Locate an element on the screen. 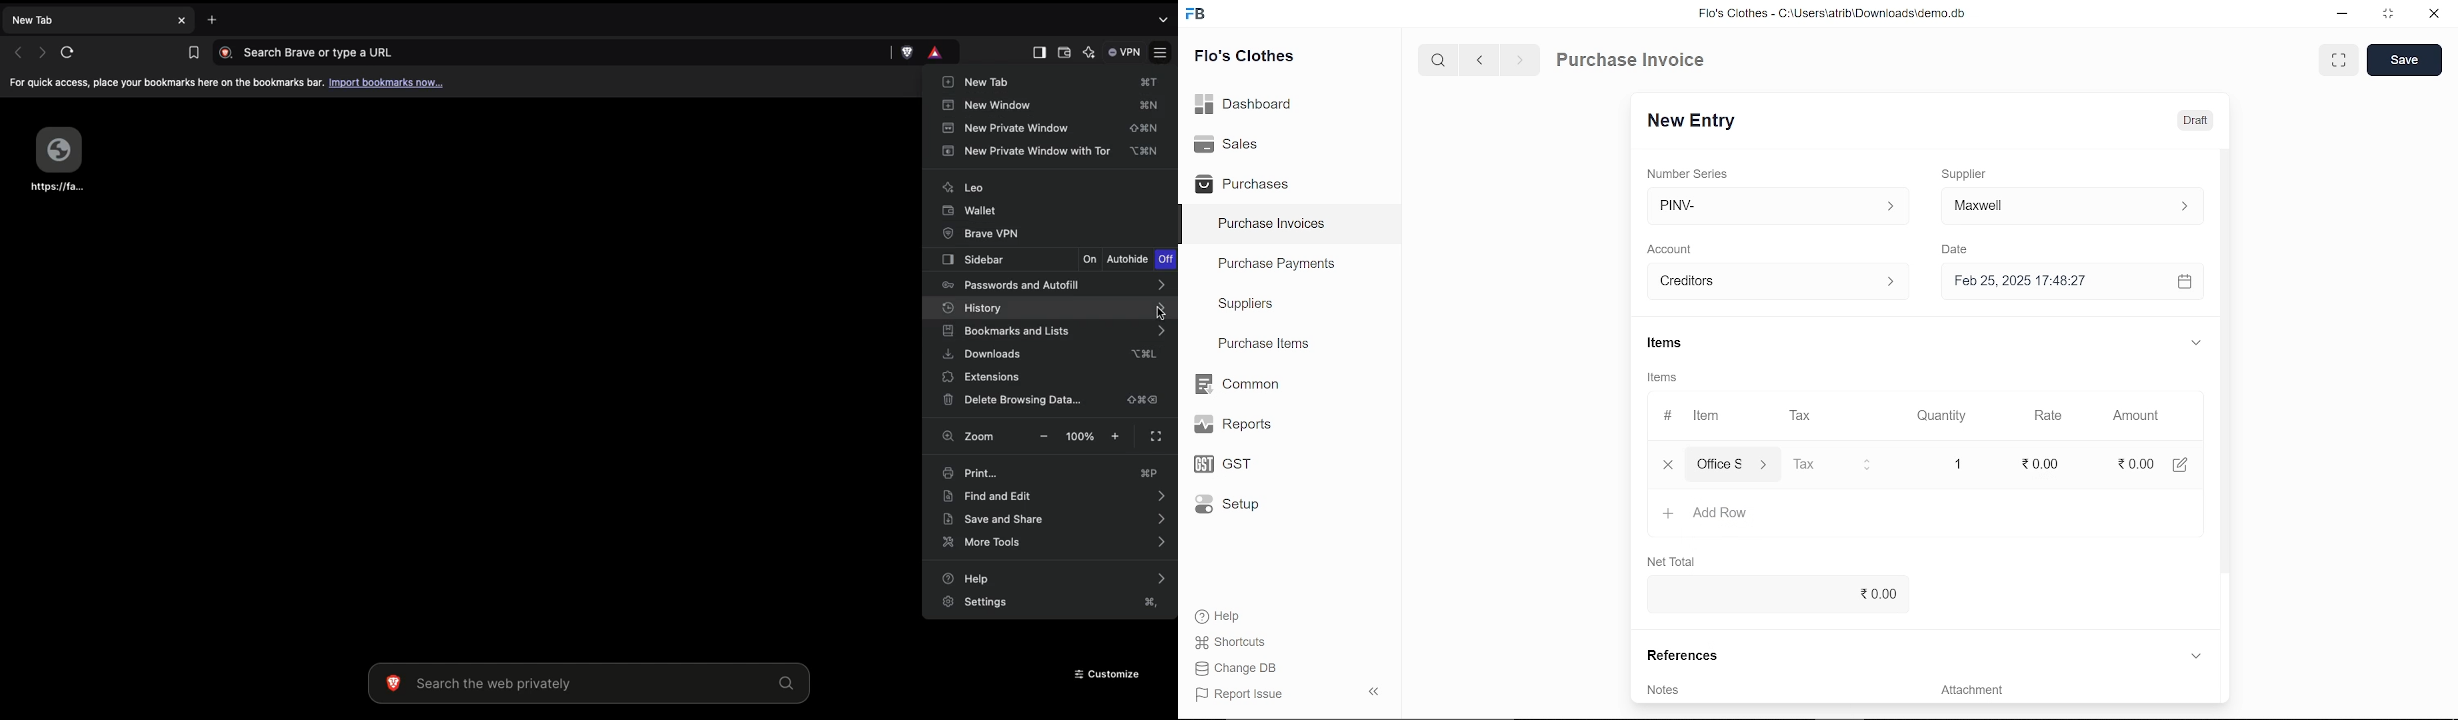 This screenshot has height=728, width=2464. Dashboard is located at coordinates (1244, 102).